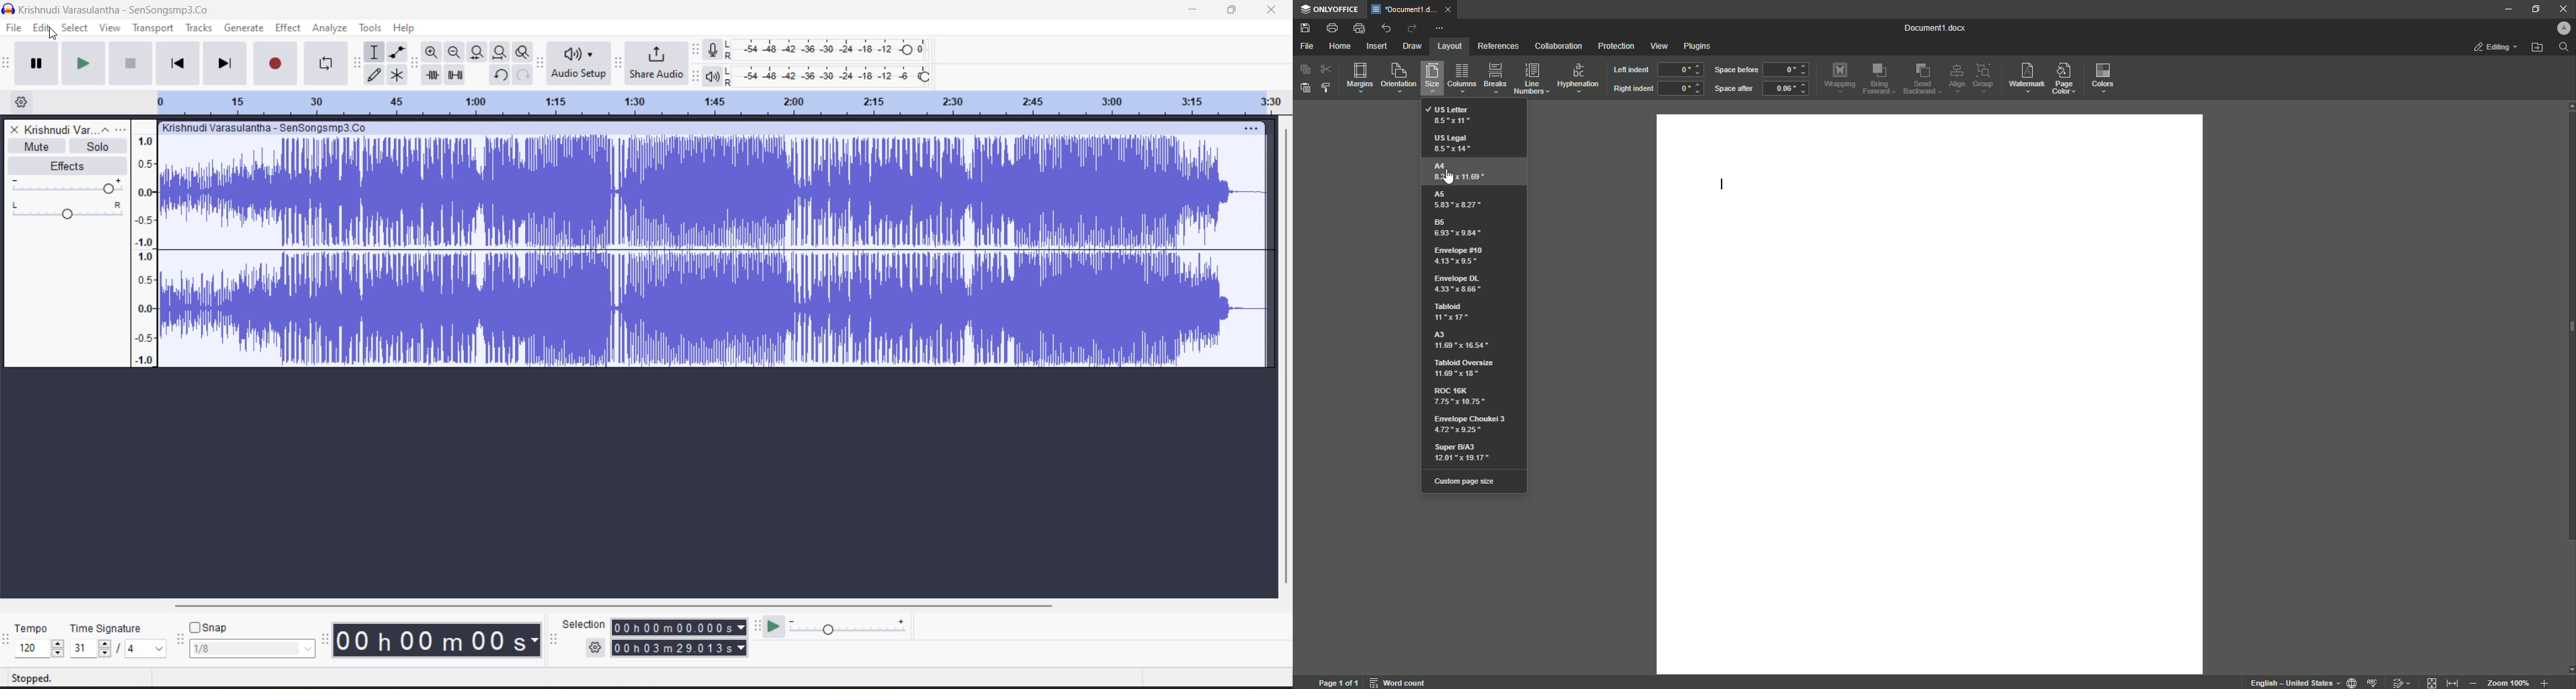 The image size is (2576, 700). I want to click on tools toolbar, so click(355, 63).